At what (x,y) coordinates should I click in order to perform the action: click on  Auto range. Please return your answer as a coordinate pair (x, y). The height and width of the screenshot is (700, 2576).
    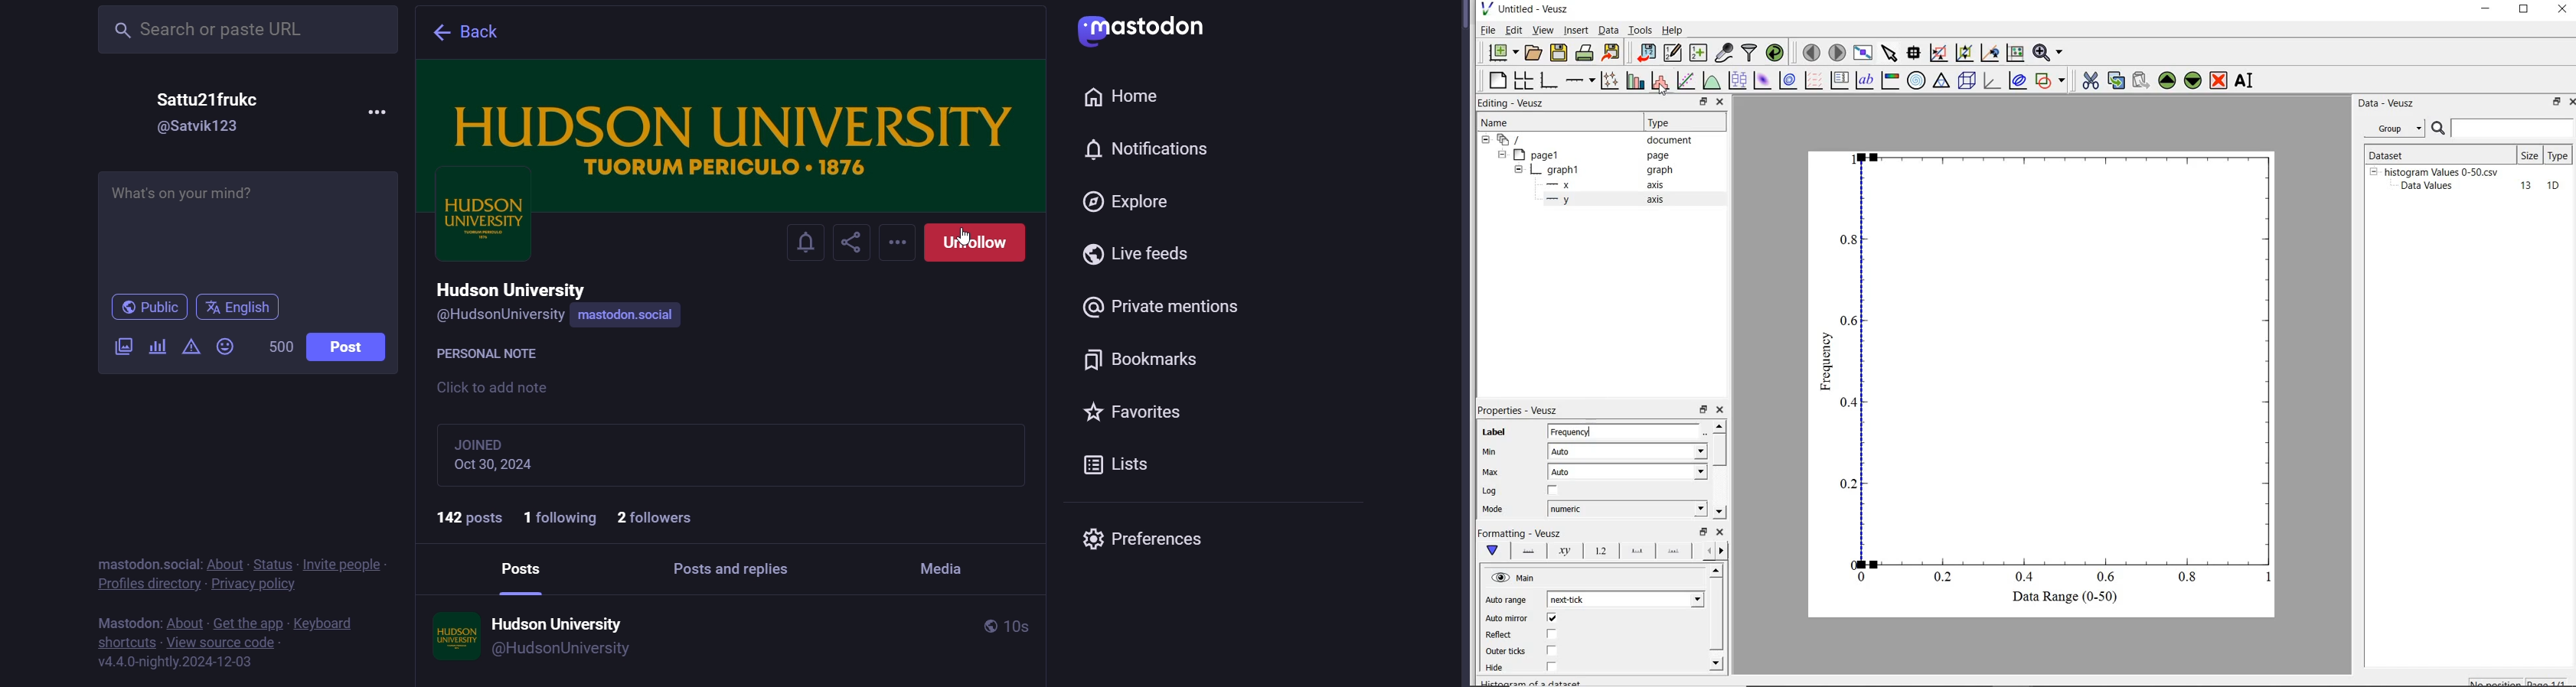
    Looking at the image, I should click on (1507, 601).